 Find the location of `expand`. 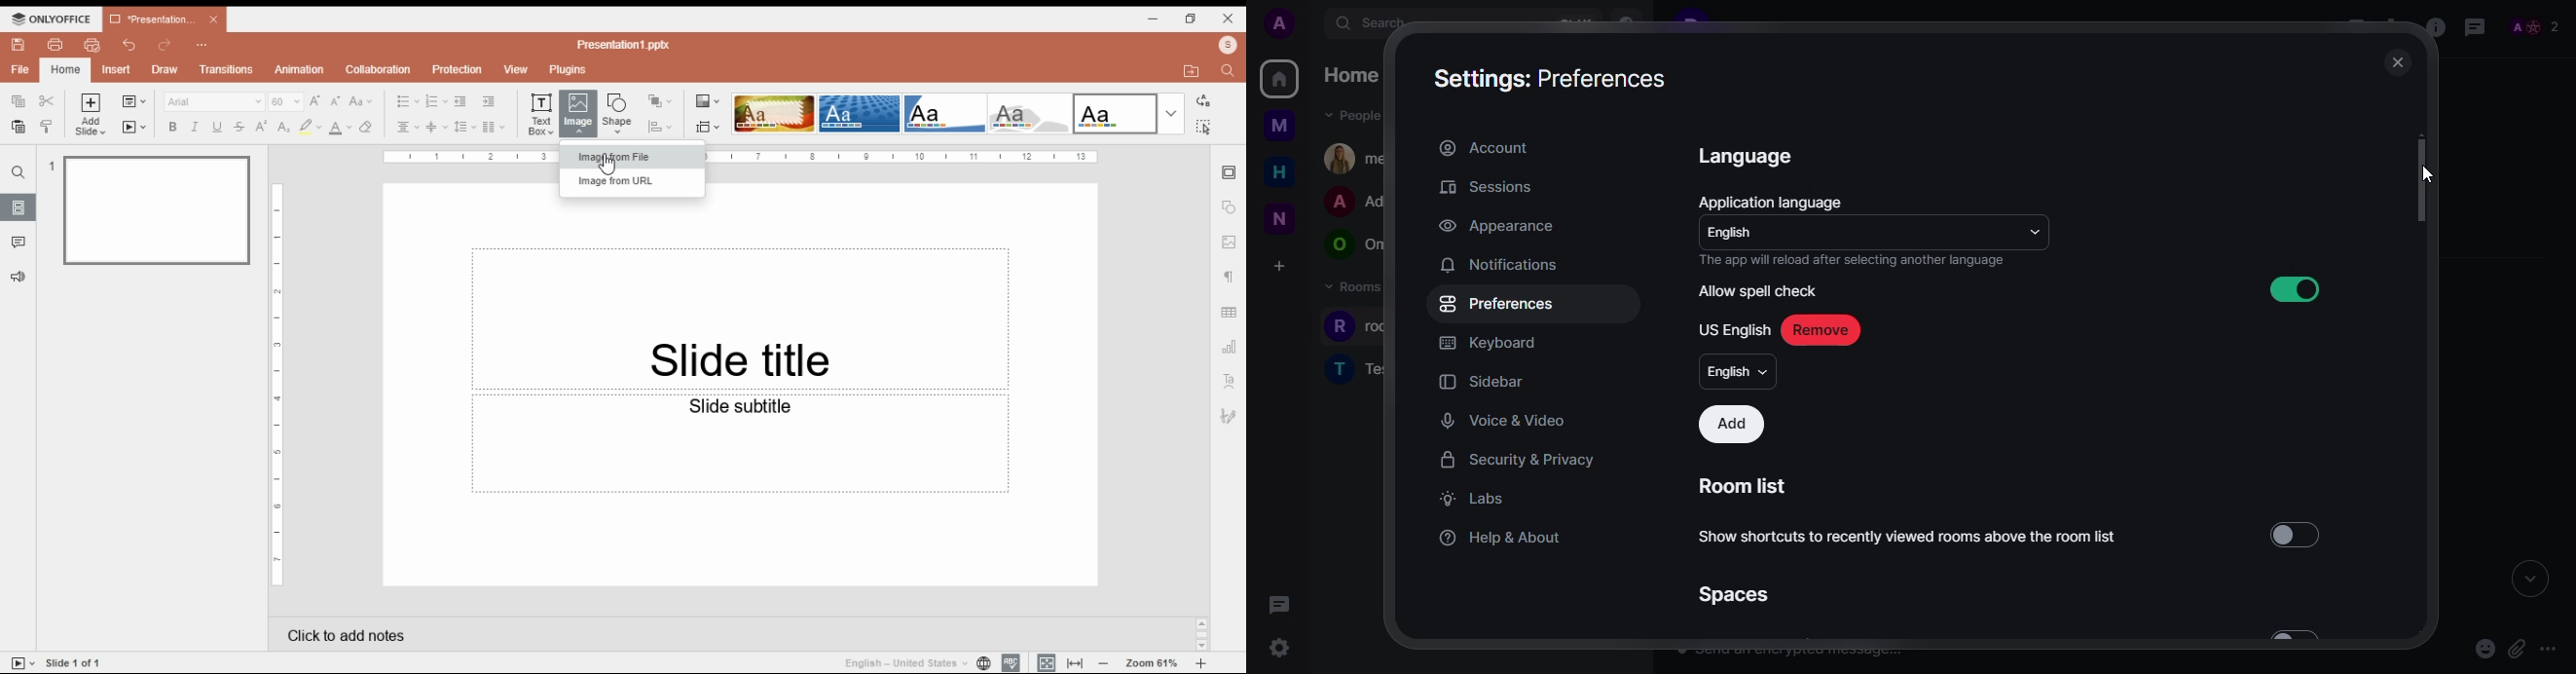

expand is located at coordinates (2529, 581).